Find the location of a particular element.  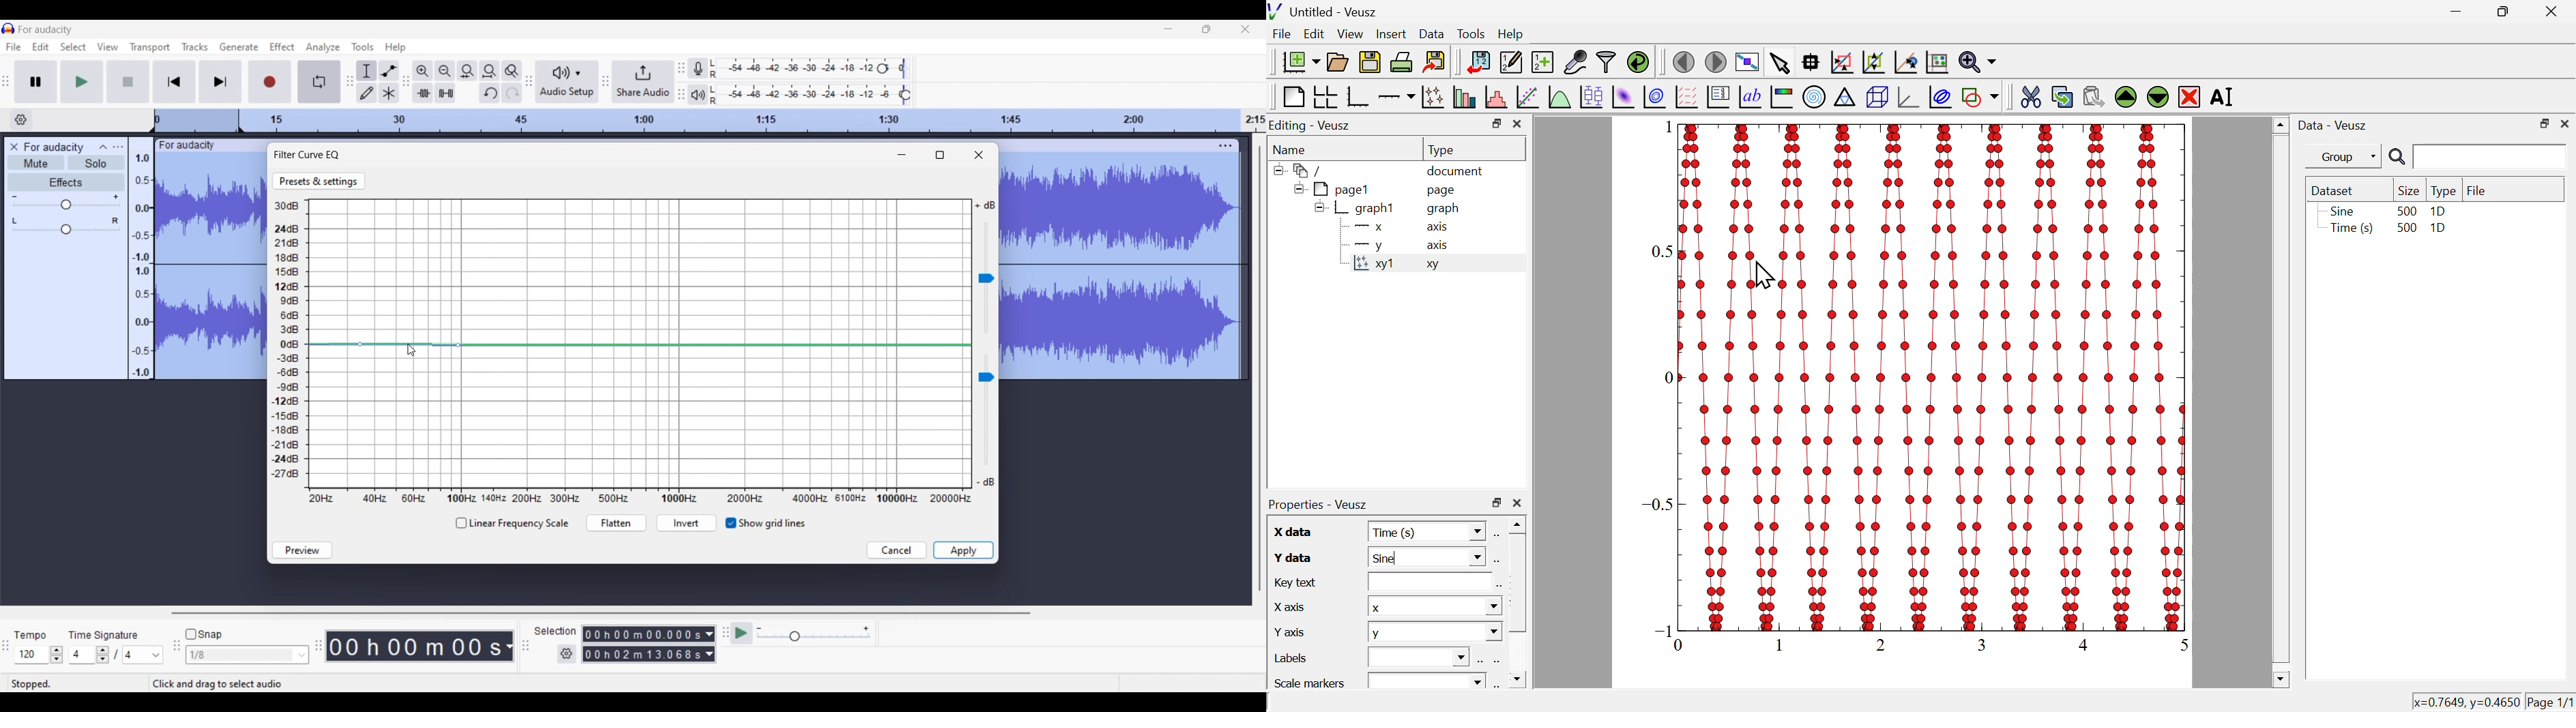

Current curve is located at coordinates (640, 344).